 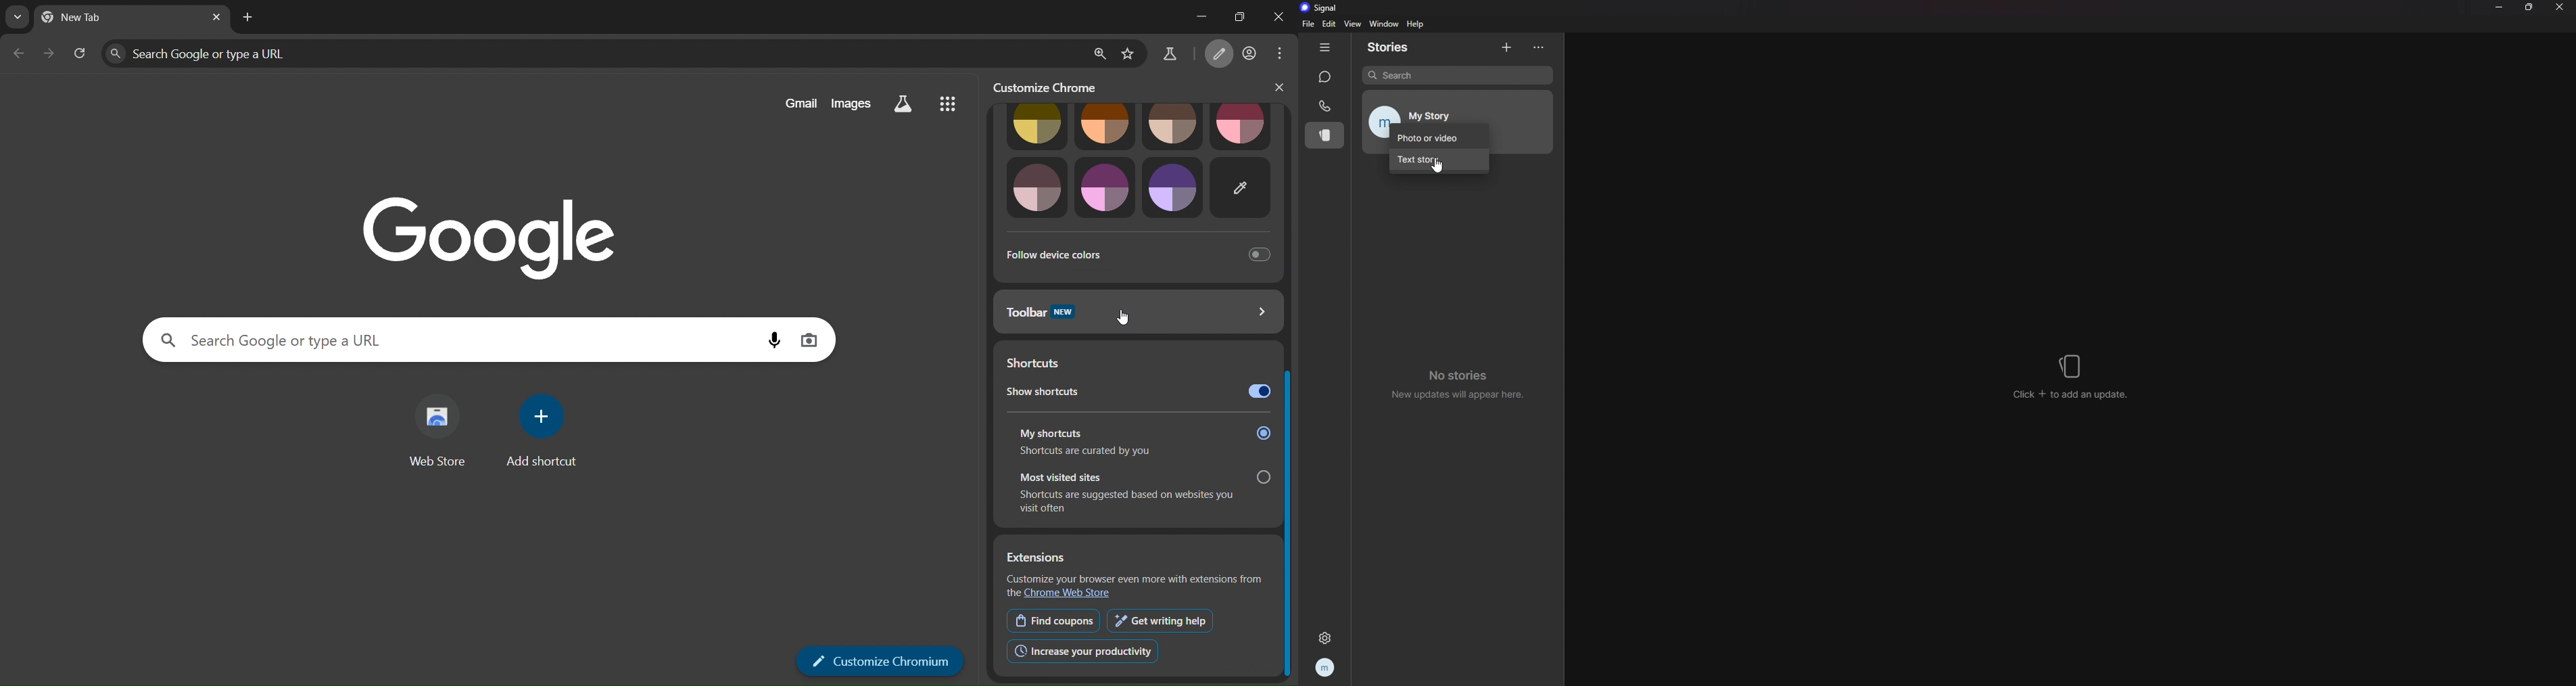 What do you see at coordinates (1439, 136) in the screenshot?
I see `photo or video` at bounding box center [1439, 136].